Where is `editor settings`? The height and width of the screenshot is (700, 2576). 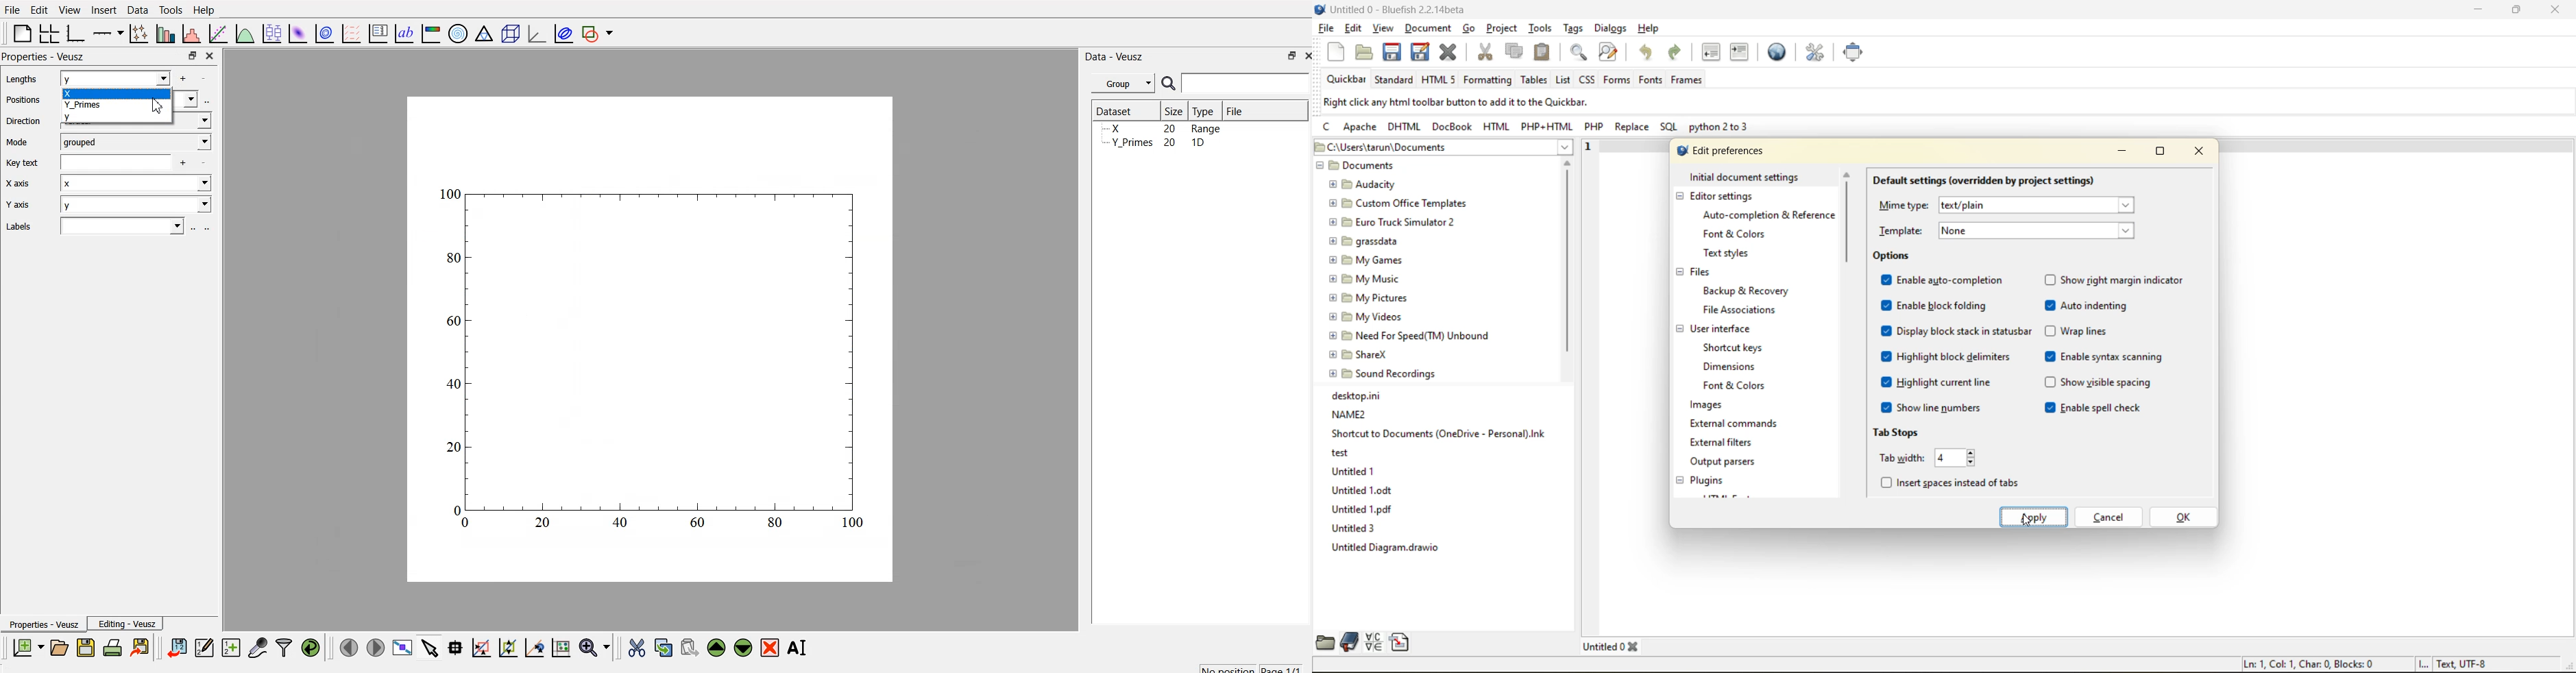
editor settings is located at coordinates (1725, 197).